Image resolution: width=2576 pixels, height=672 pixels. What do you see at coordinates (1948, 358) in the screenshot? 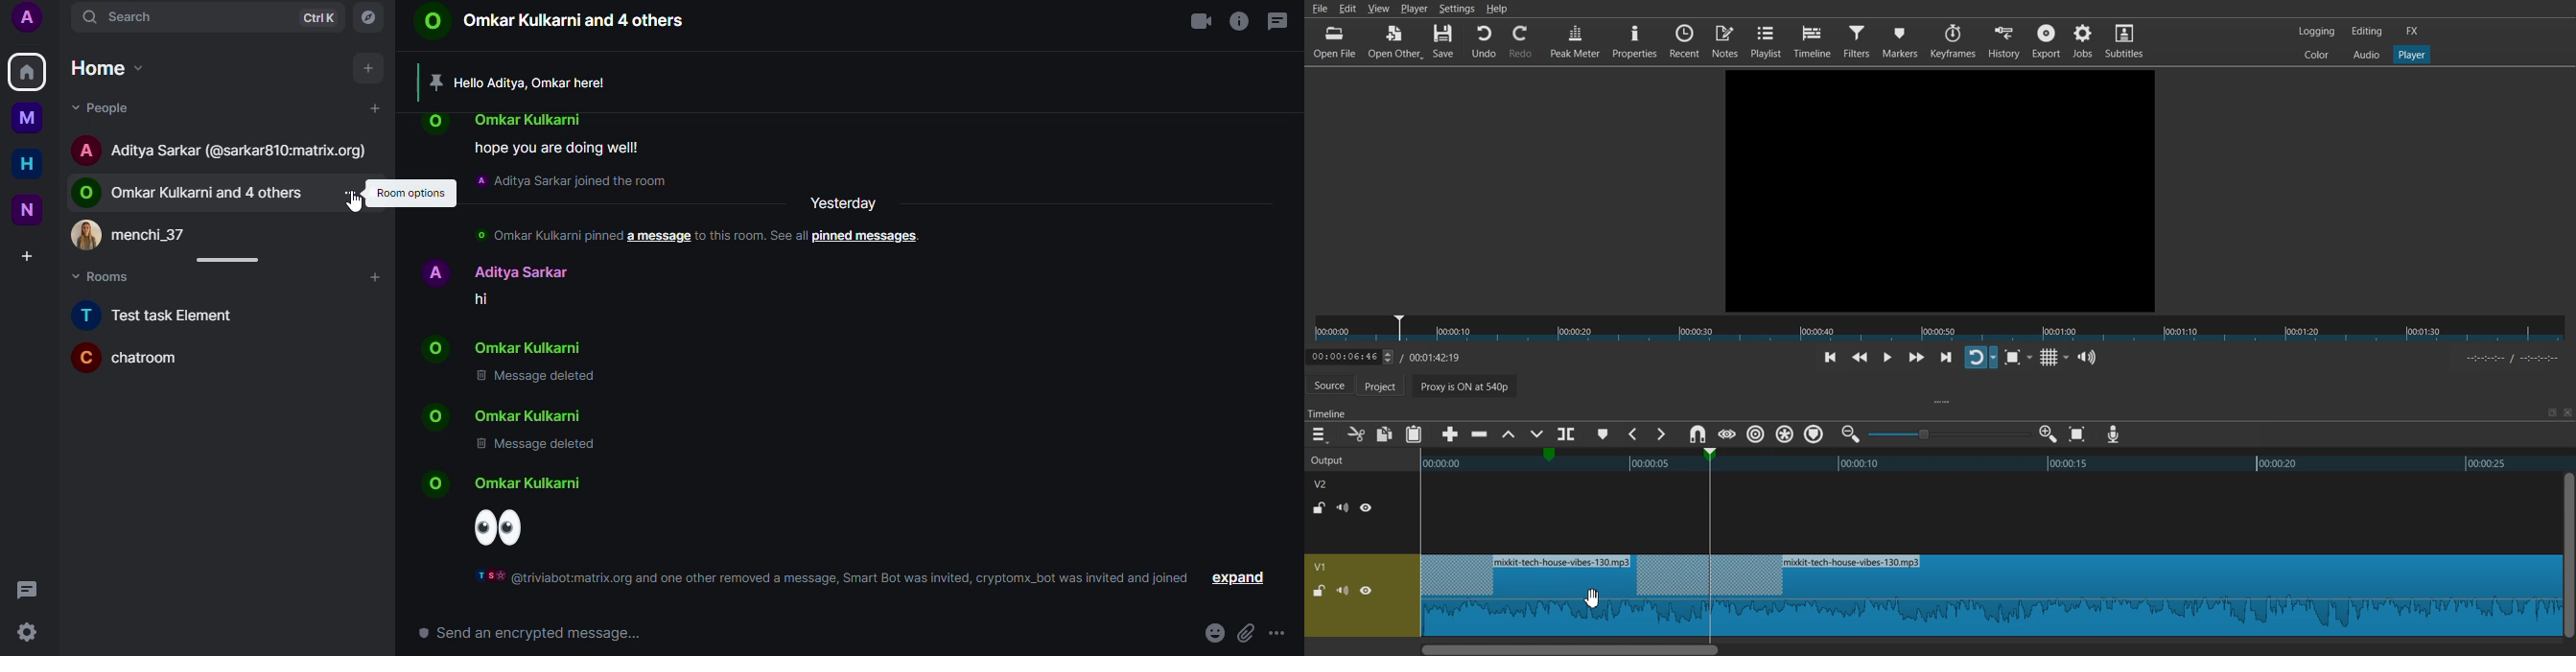
I see `Skip to next point` at bounding box center [1948, 358].